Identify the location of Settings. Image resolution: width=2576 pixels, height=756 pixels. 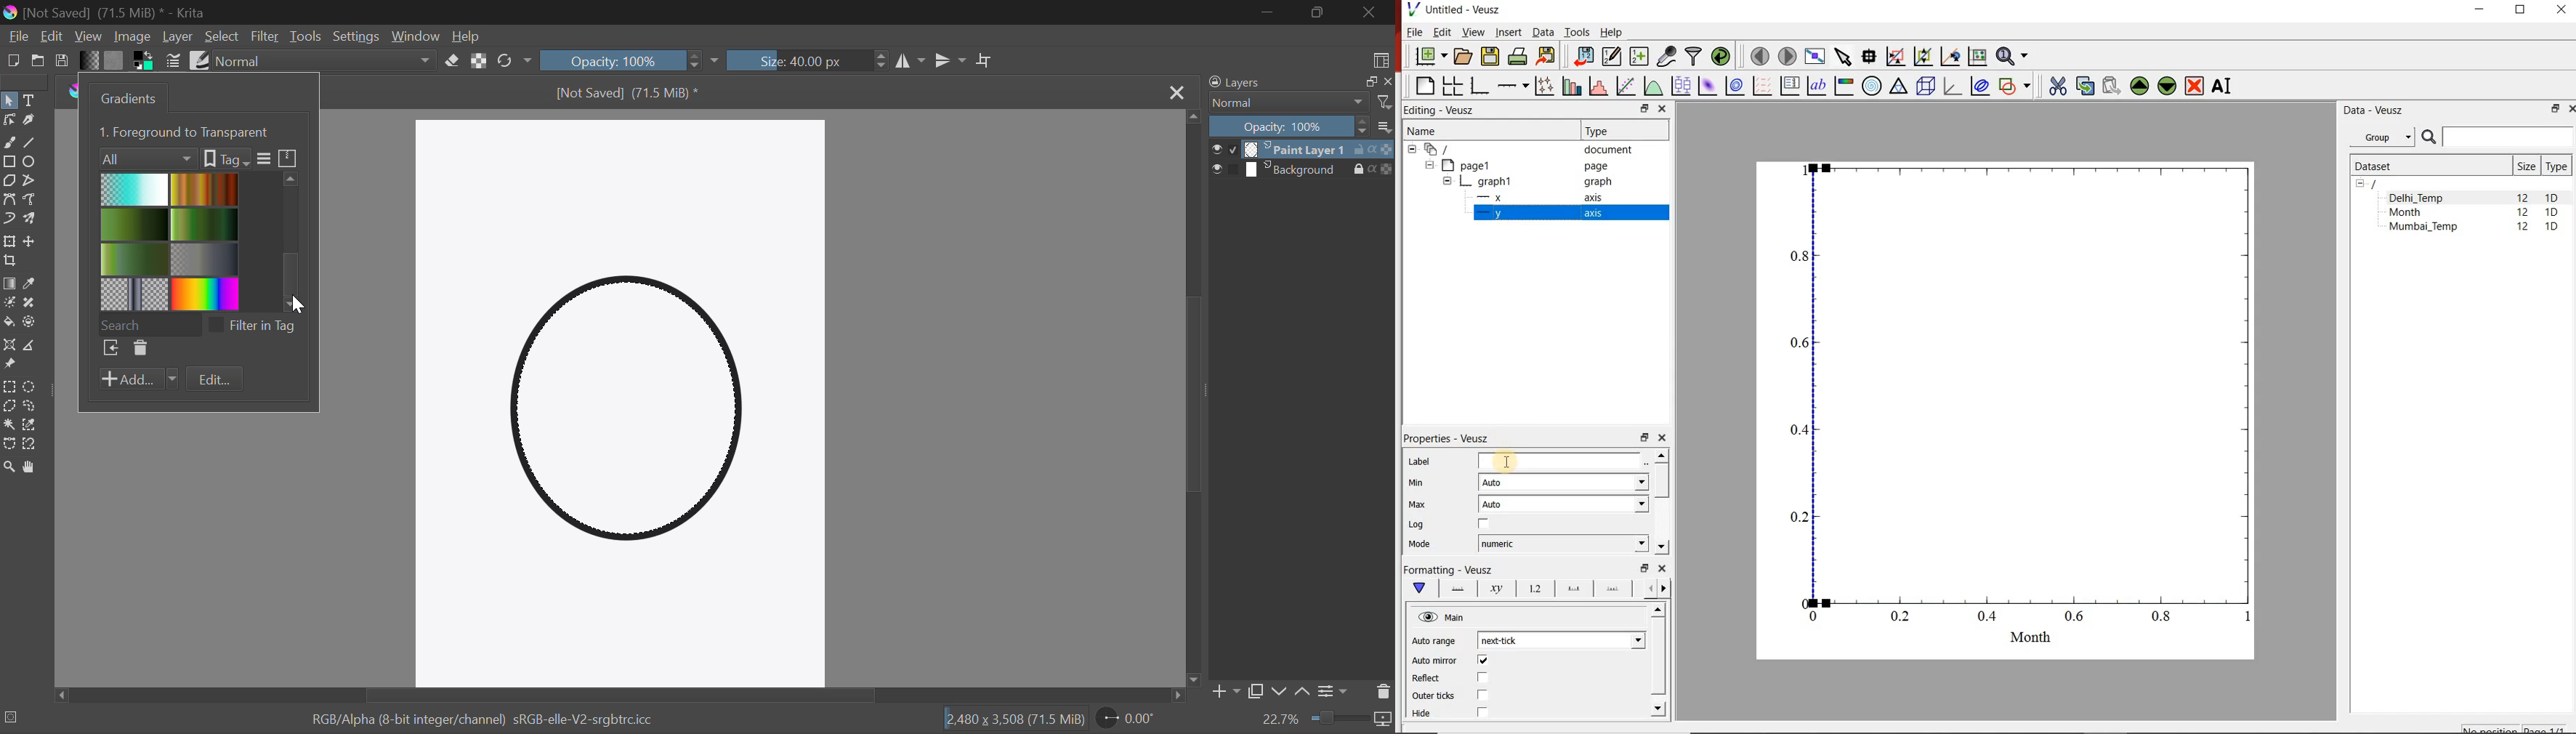
(1336, 691).